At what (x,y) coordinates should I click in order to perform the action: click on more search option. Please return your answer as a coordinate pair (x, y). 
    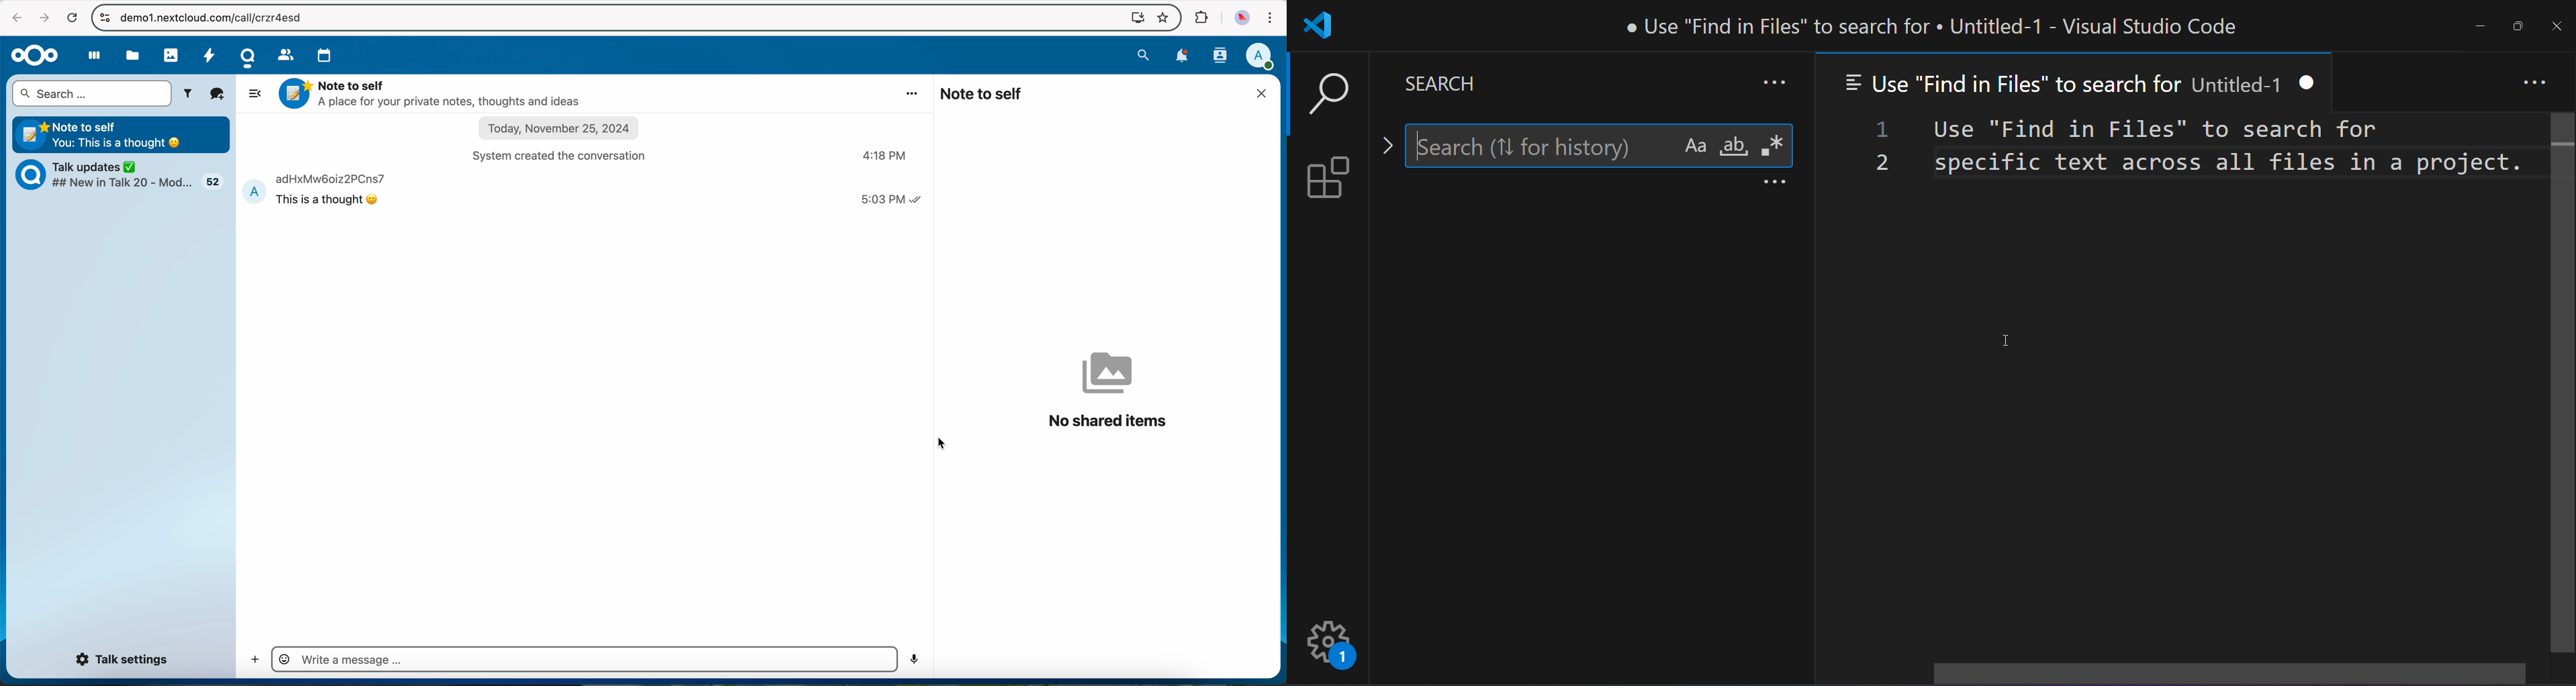
    Looking at the image, I should click on (1773, 84).